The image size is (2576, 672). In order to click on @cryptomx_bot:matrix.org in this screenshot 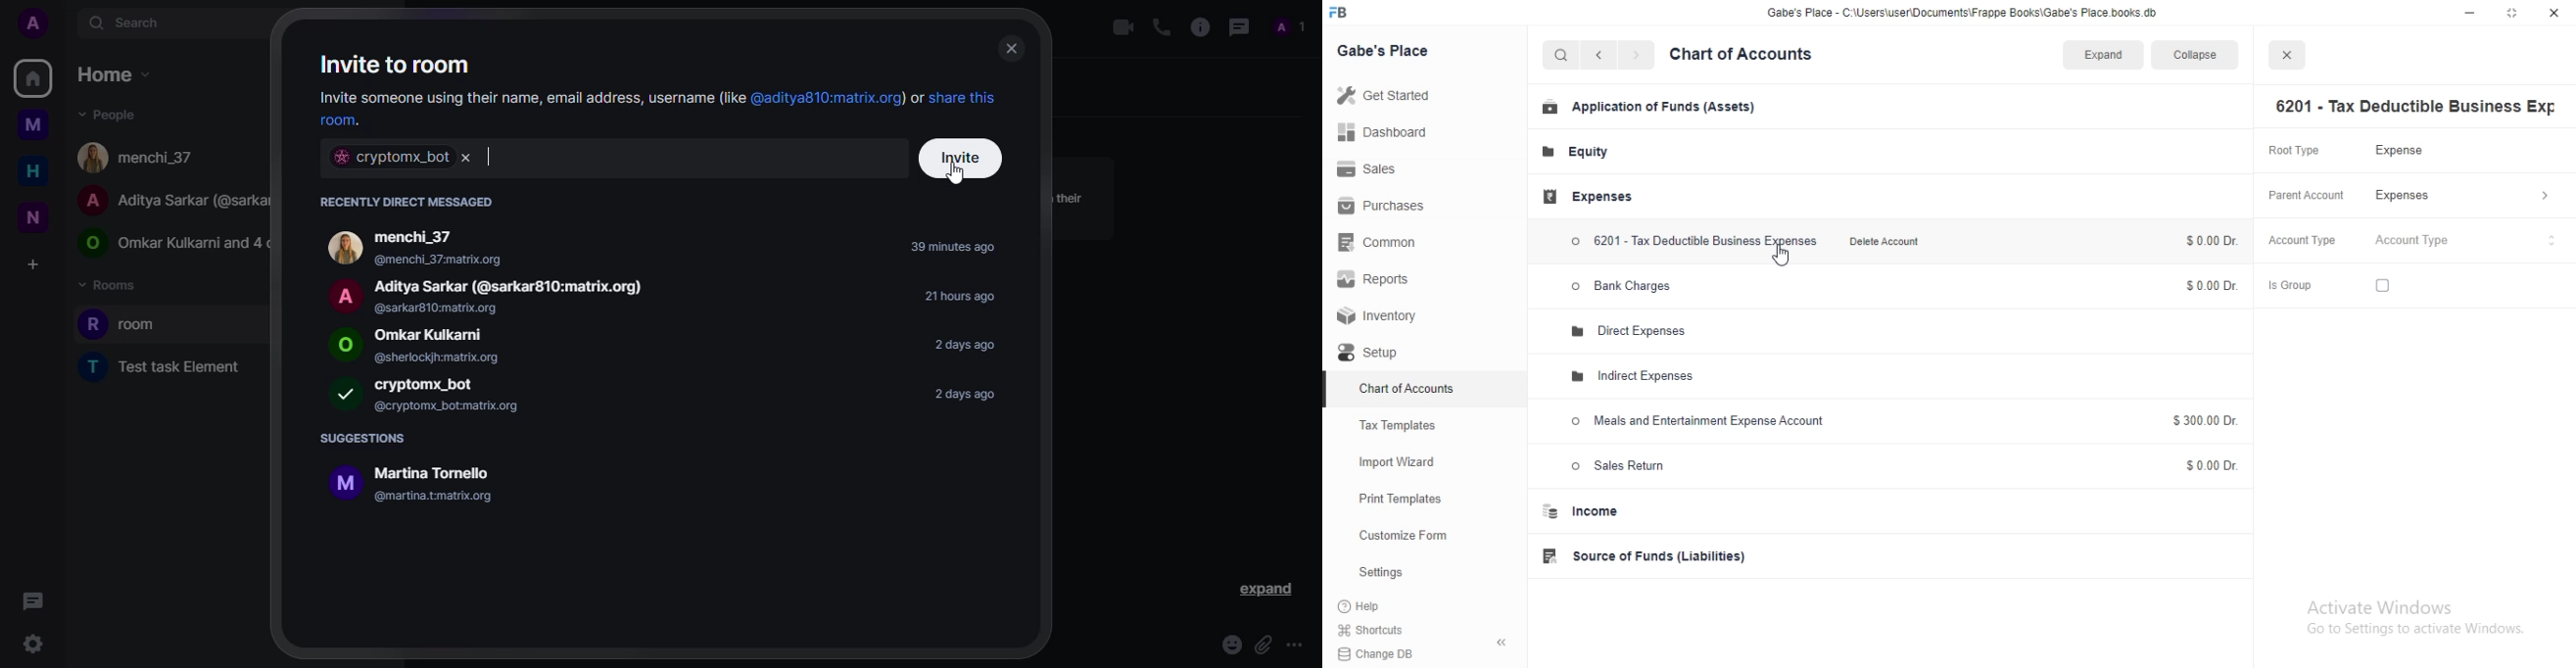, I will do `click(448, 408)`.